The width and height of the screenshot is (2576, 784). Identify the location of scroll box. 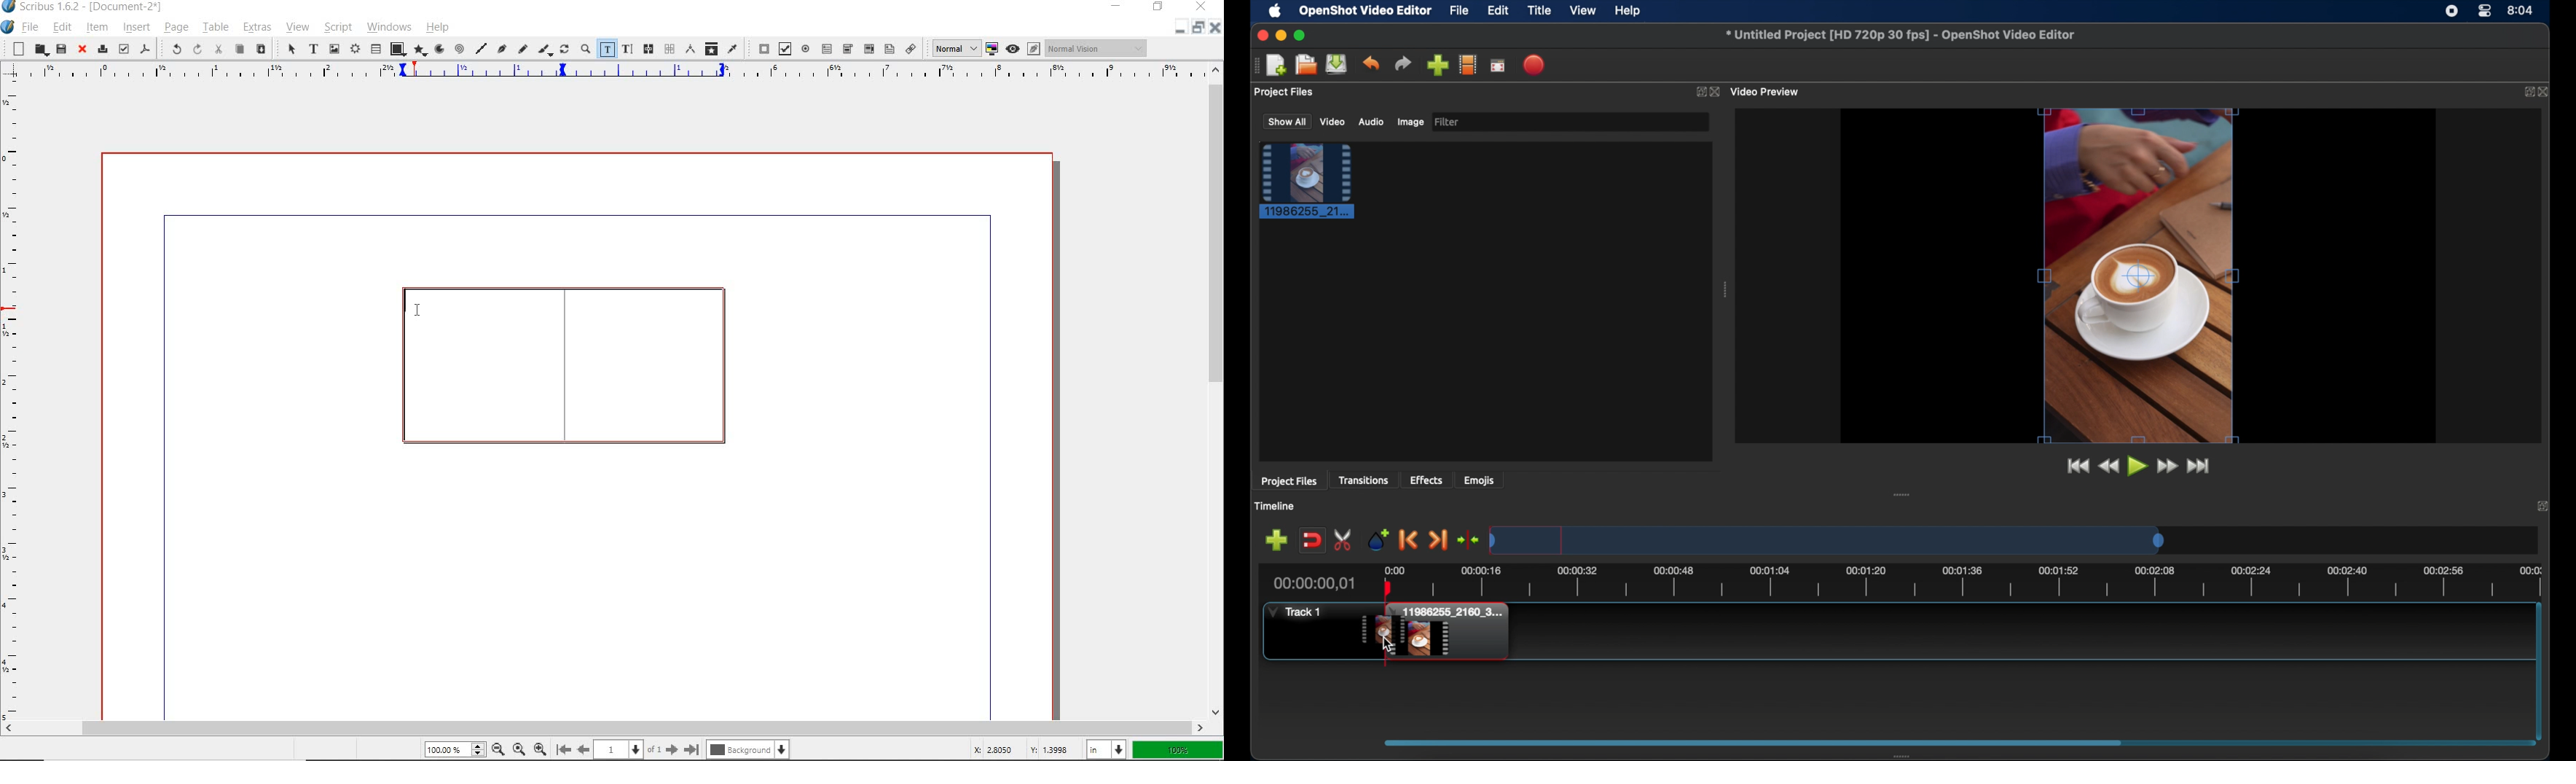
(1751, 741).